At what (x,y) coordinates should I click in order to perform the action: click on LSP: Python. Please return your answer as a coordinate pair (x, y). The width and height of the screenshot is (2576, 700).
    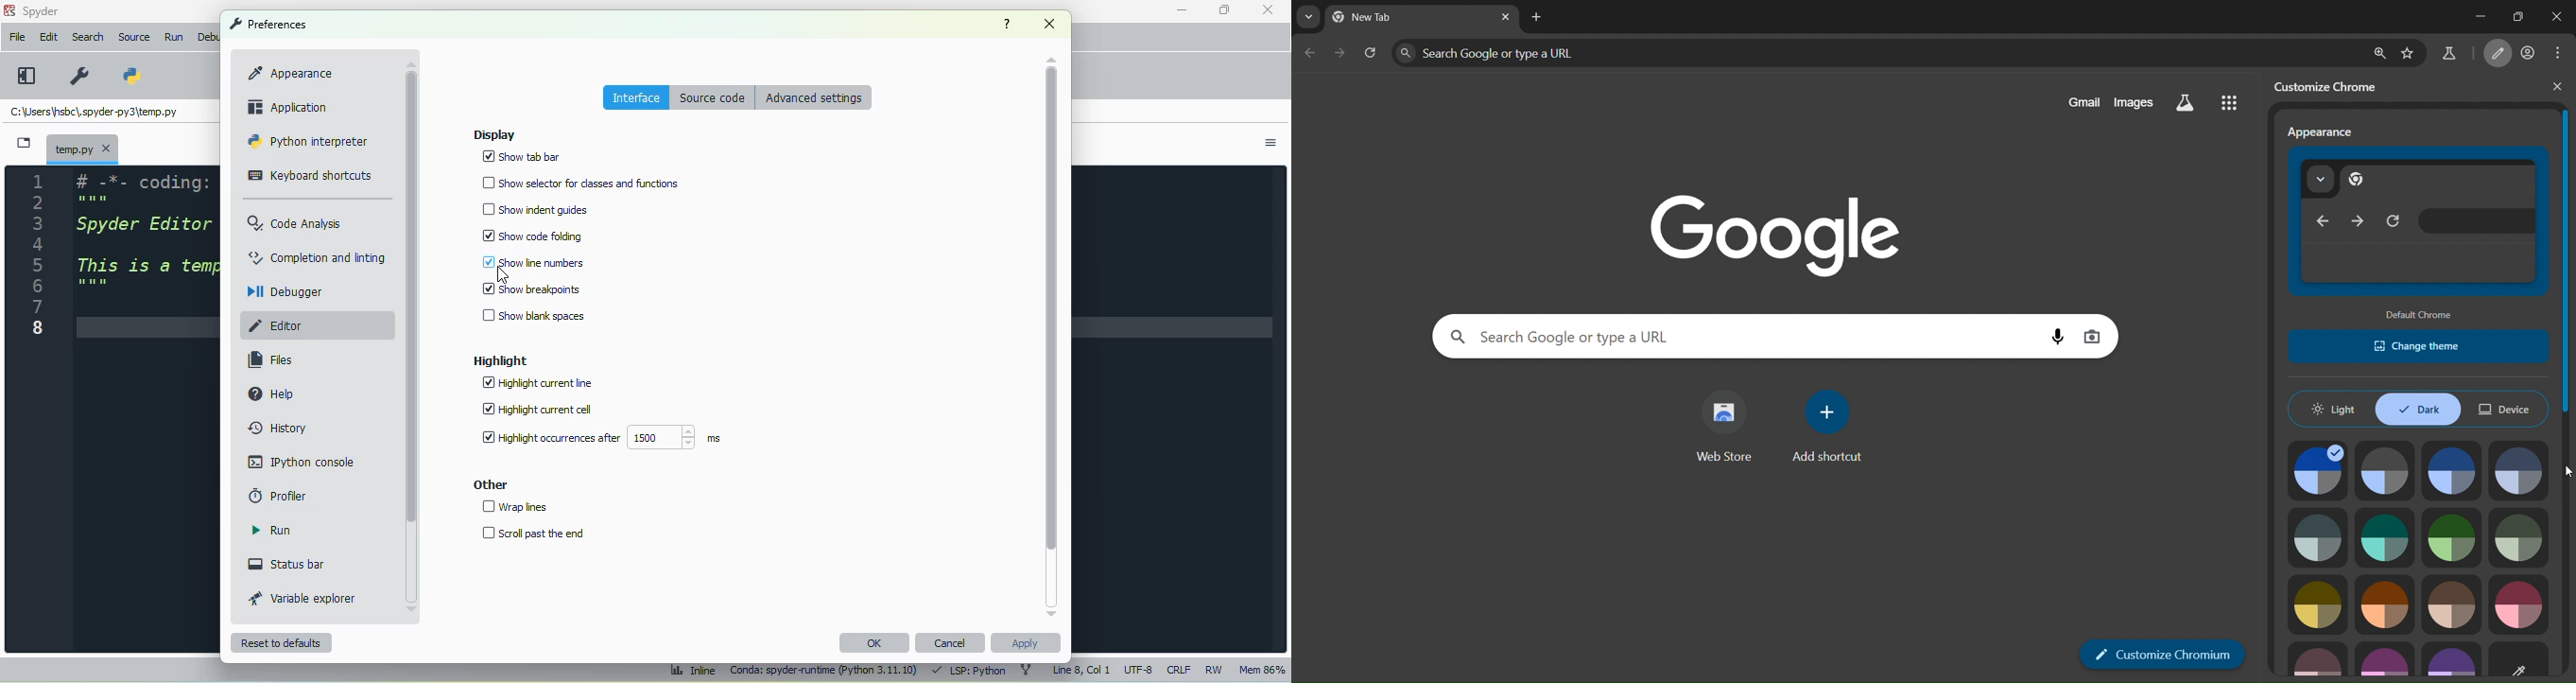
    Looking at the image, I should click on (972, 671).